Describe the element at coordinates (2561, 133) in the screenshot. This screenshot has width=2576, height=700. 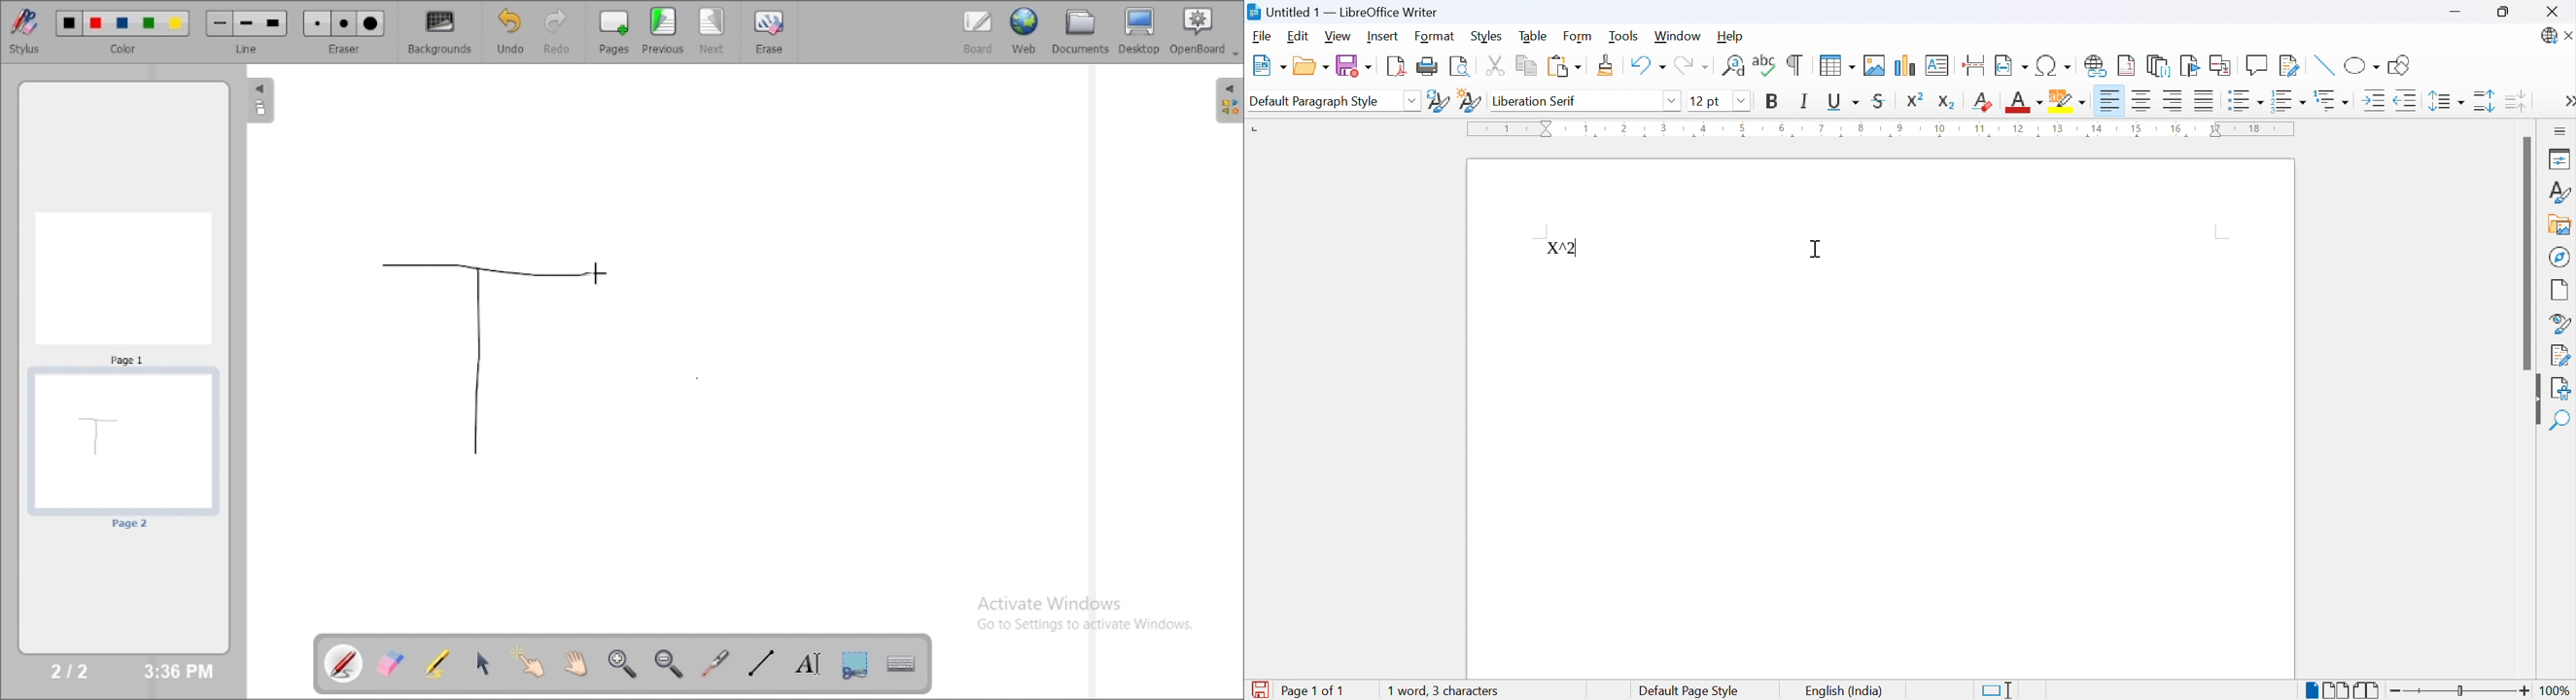
I see `Sidebar settings` at that location.